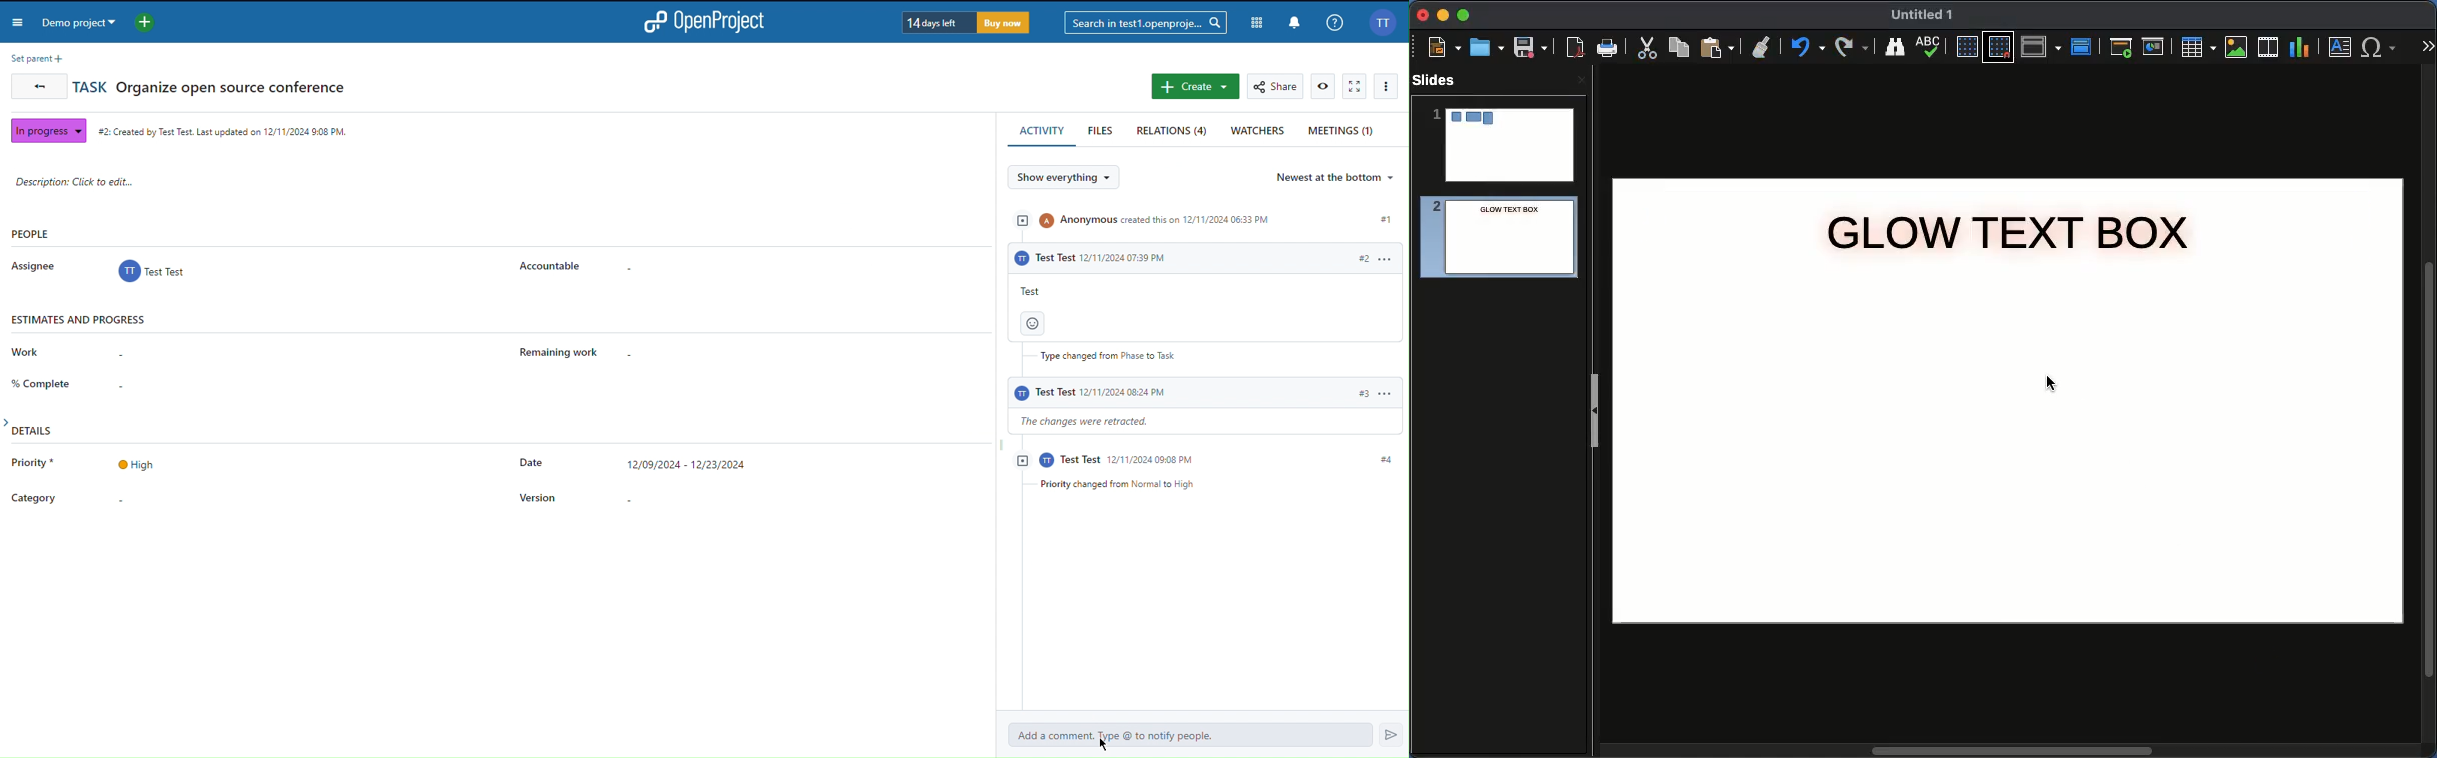 The image size is (2464, 784). I want to click on Audio or video, so click(2269, 47).